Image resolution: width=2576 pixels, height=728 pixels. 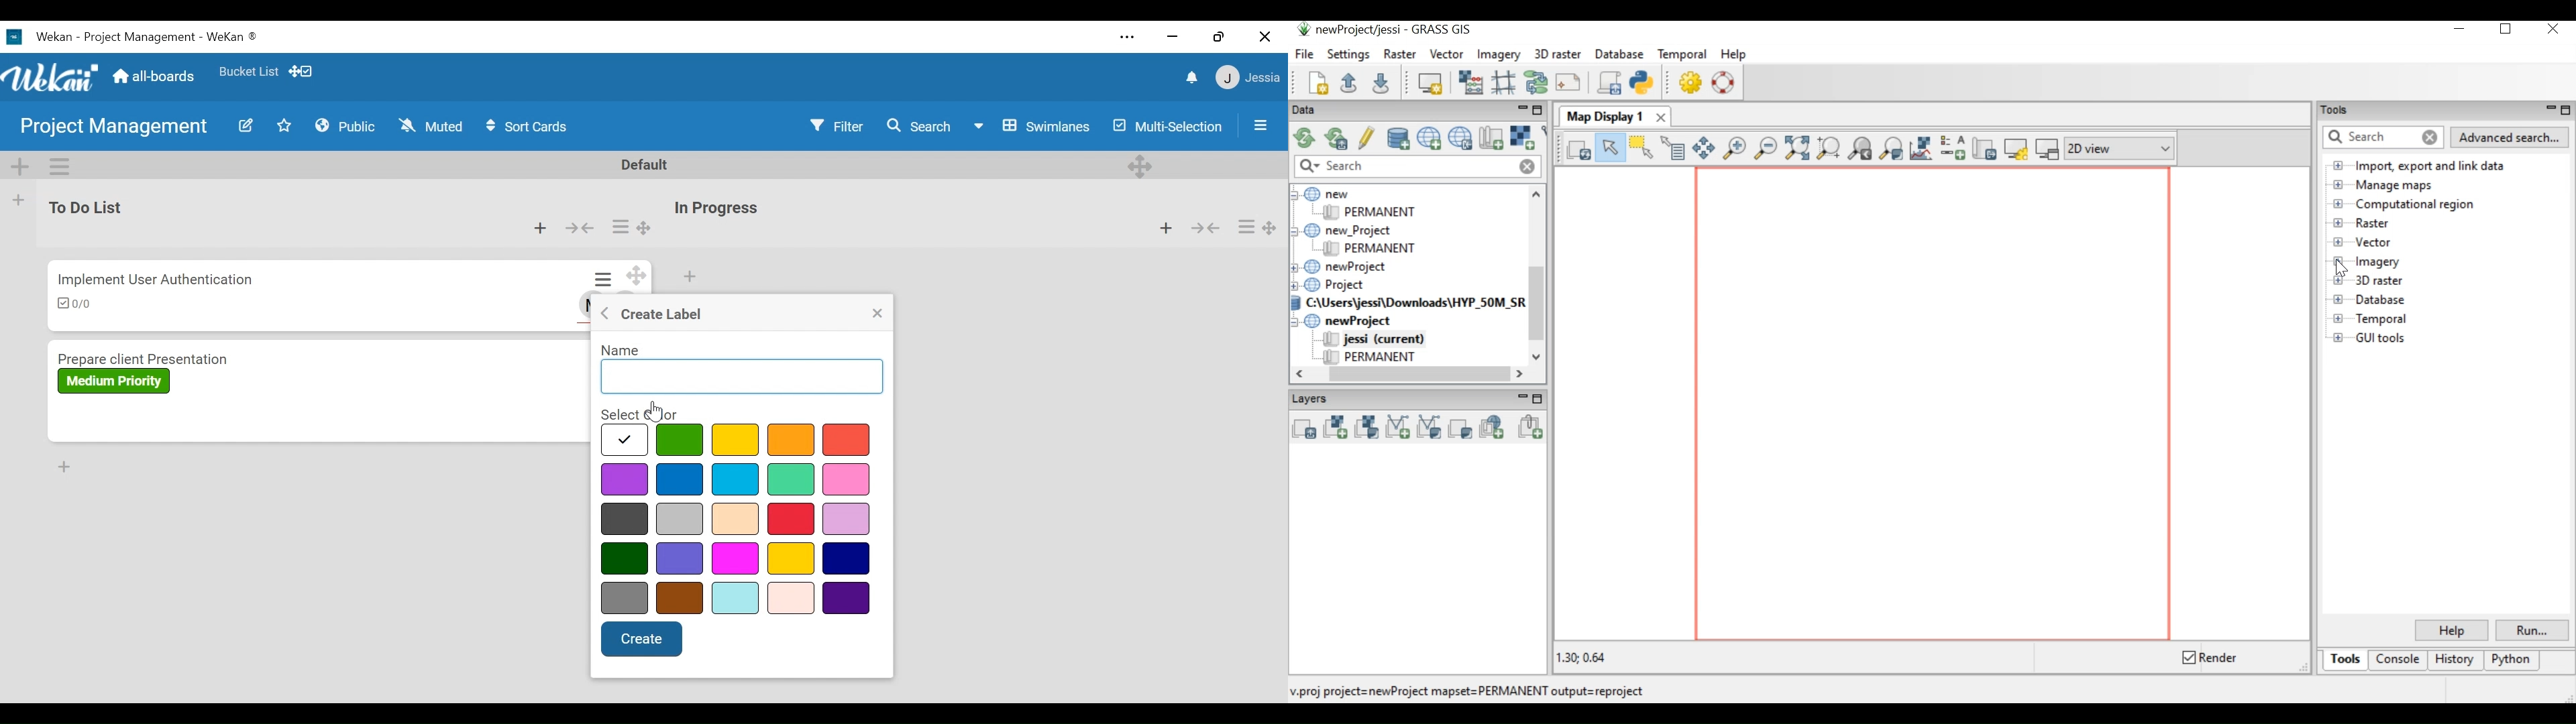 I want to click on Create, so click(x=643, y=638).